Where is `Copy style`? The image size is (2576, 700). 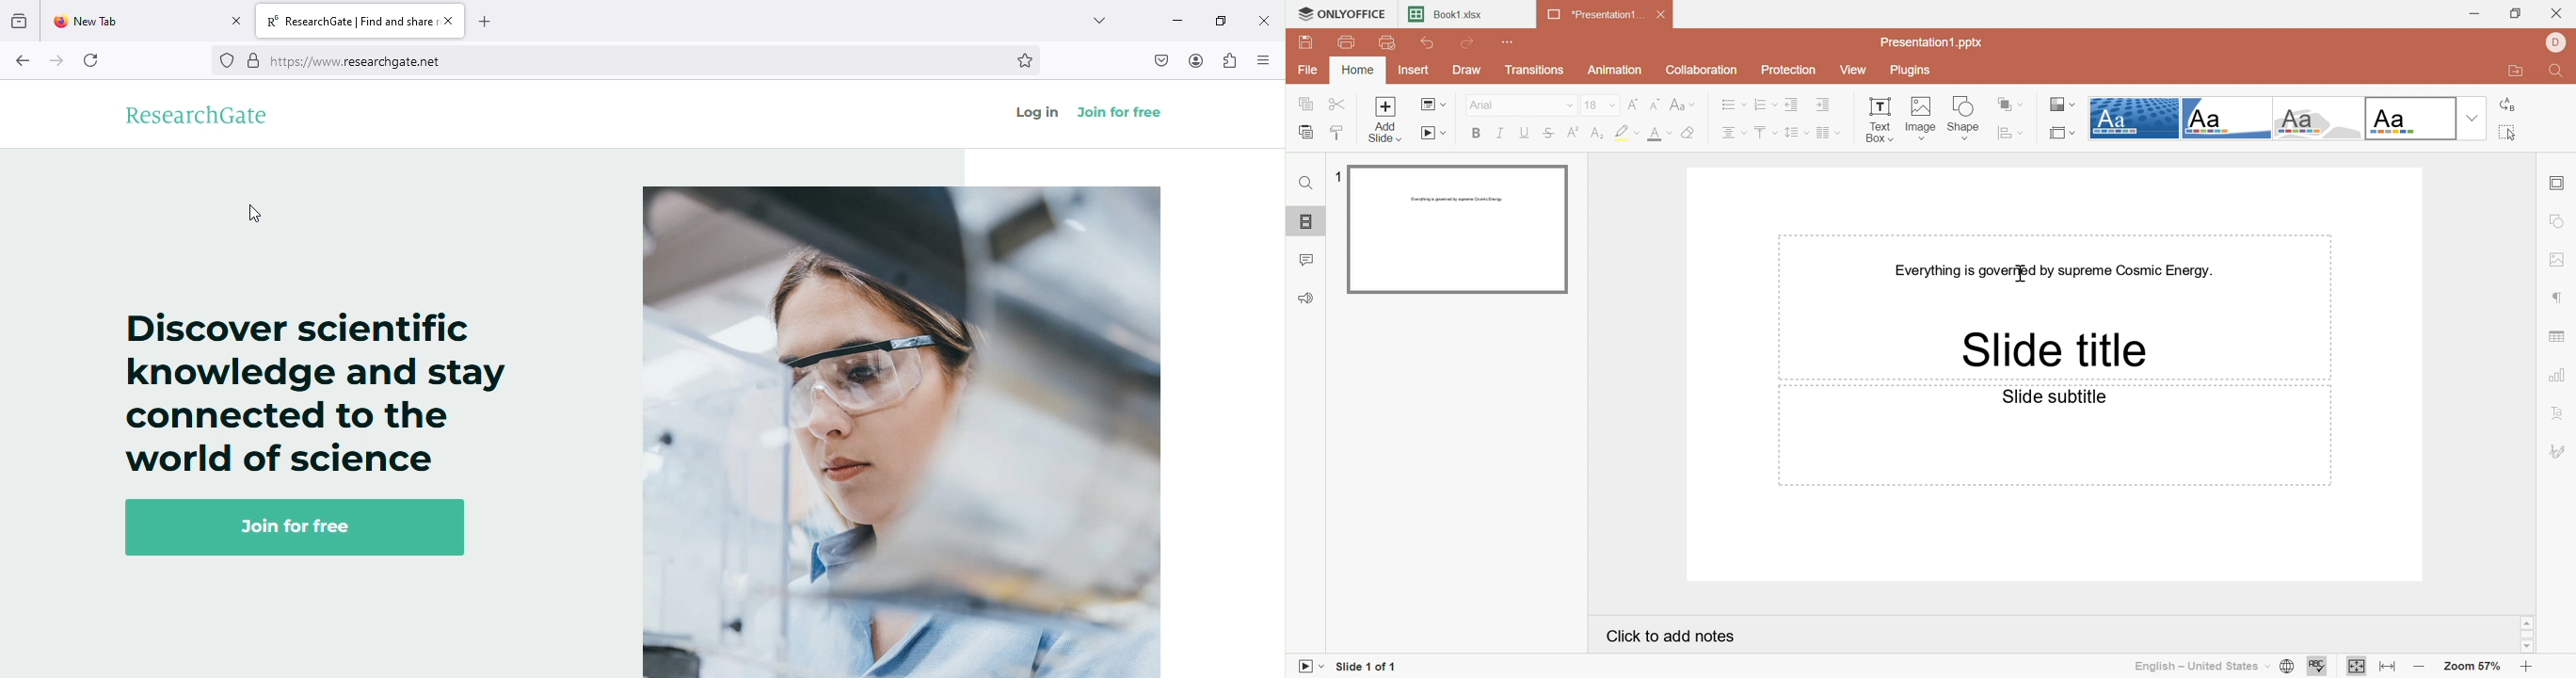
Copy style is located at coordinates (1338, 133).